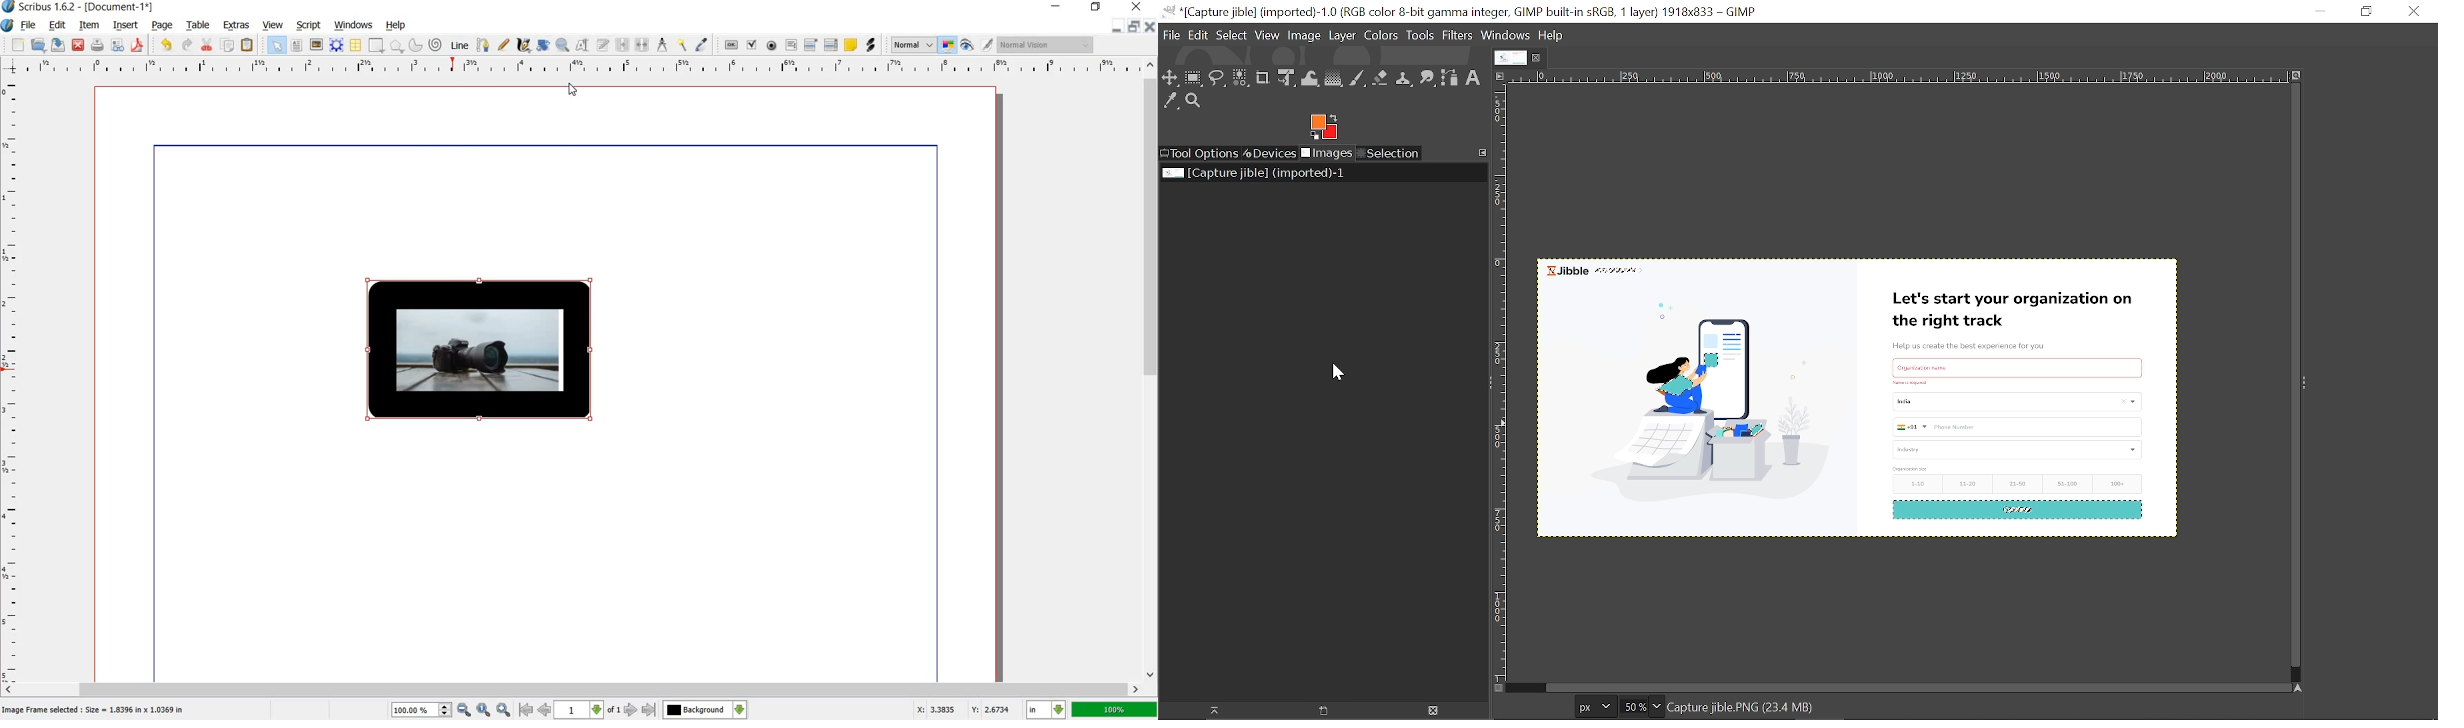 The image size is (2464, 728). What do you see at coordinates (1449, 78) in the screenshot?
I see `Path tool` at bounding box center [1449, 78].